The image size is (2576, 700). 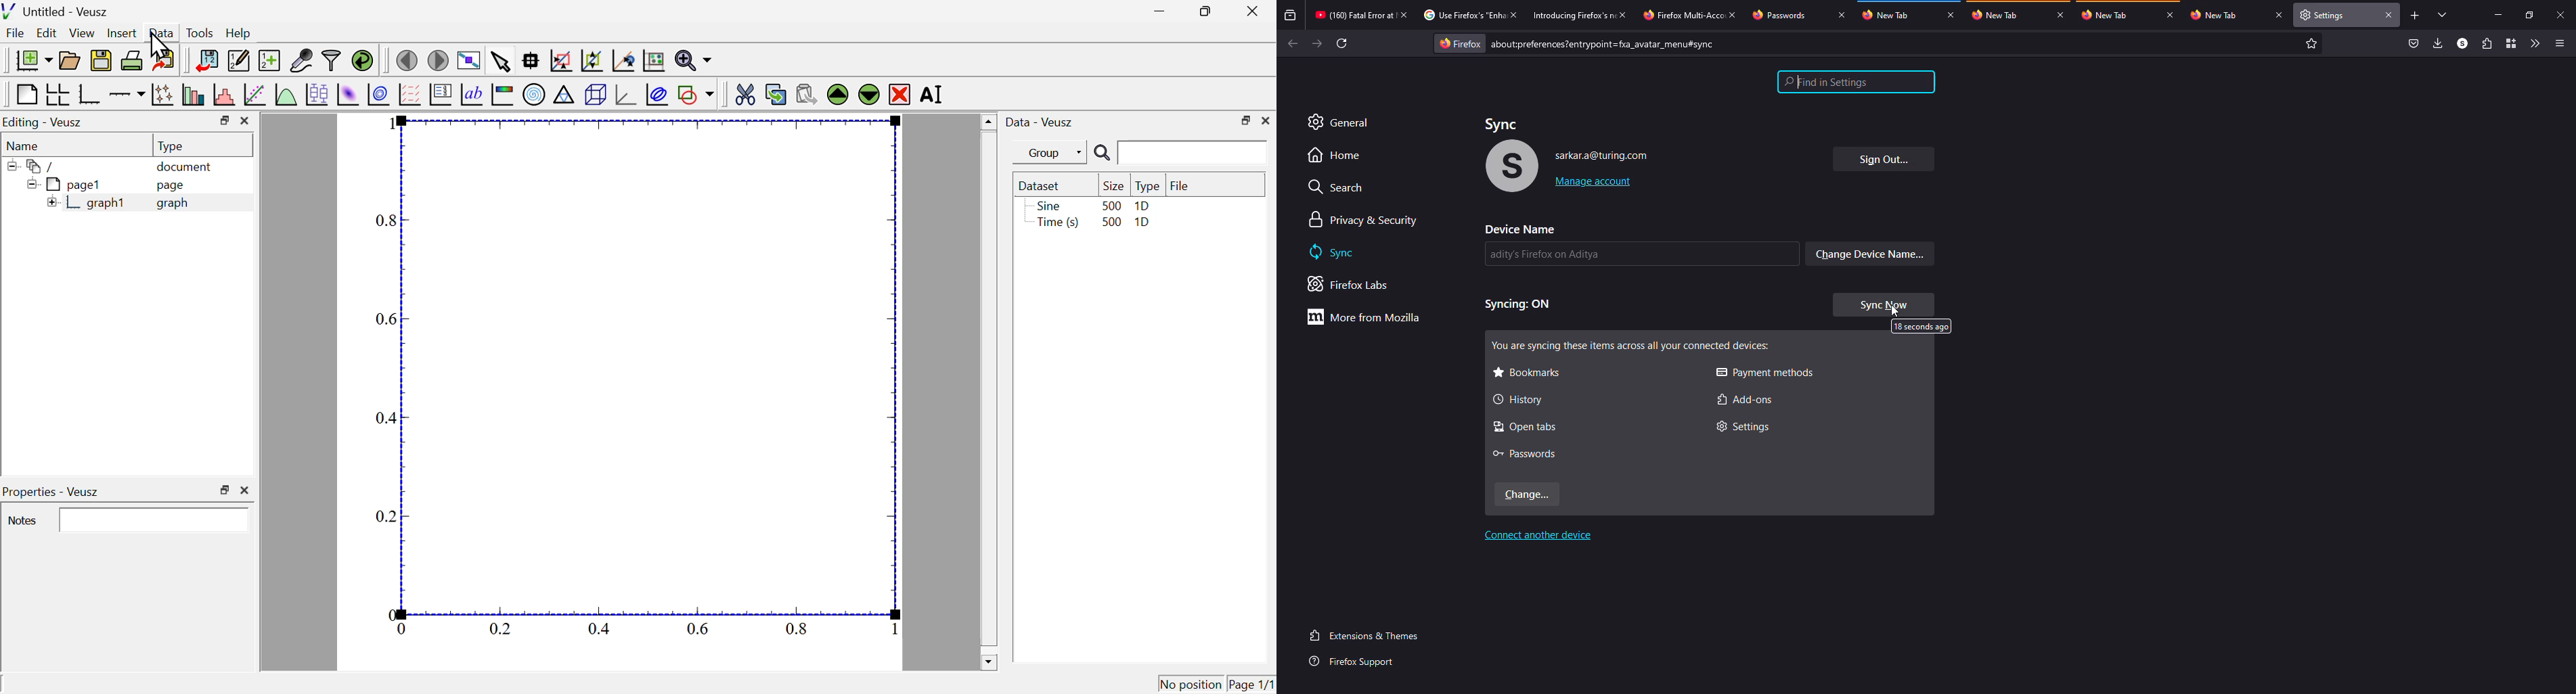 What do you see at coordinates (254, 95) in the screenshot?
I see `fit a function to data` at bounding box center [254, 95].